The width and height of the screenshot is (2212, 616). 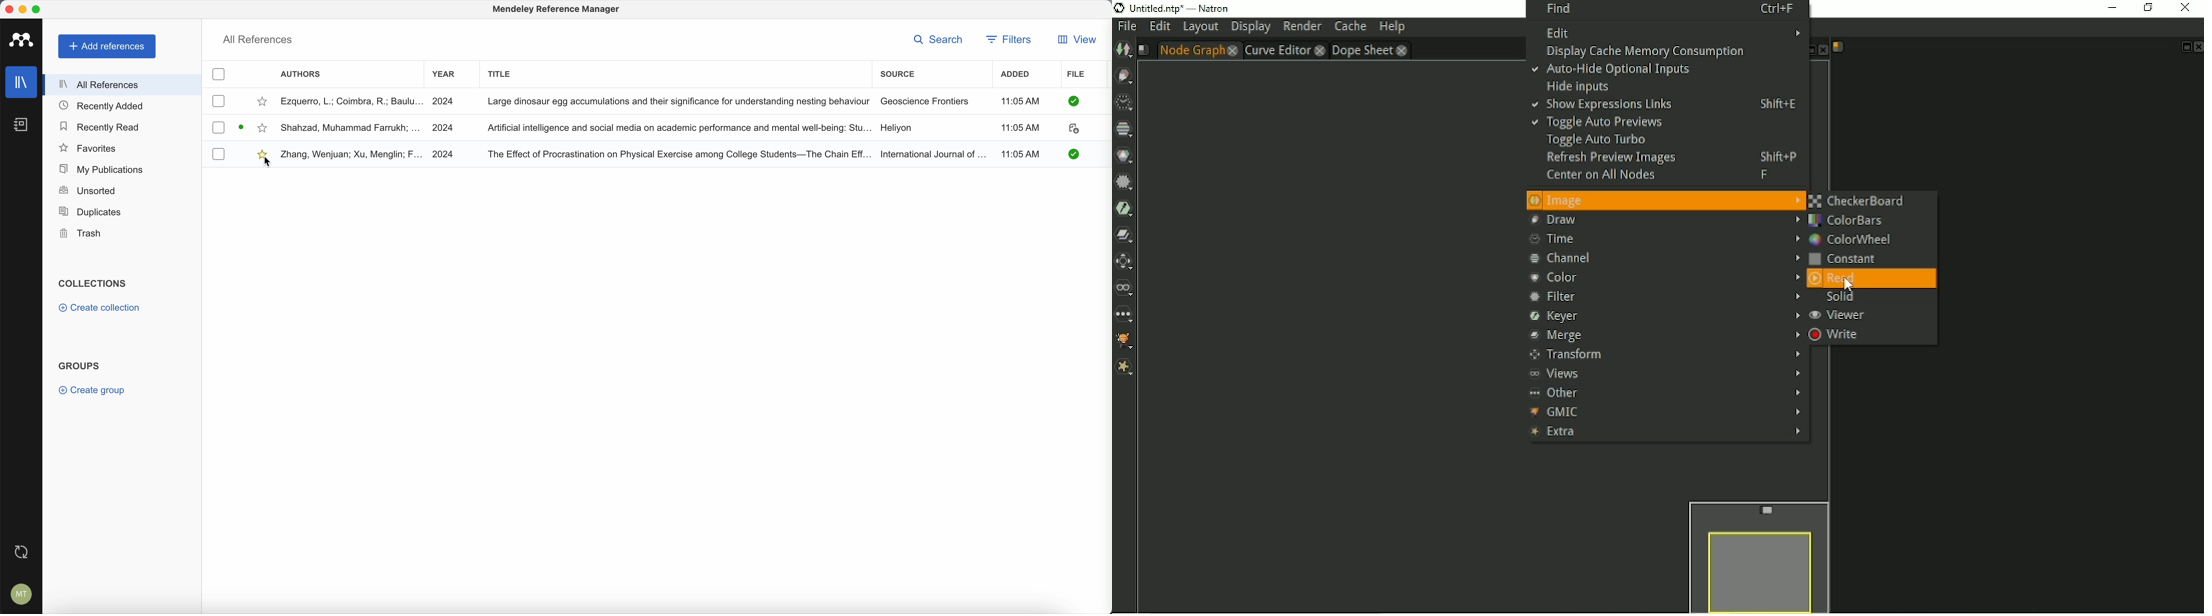 What do you see at coordinates (558, 11) in the screenshot?
I see `Mendeley reference manager` at bounding box center [558, 11].